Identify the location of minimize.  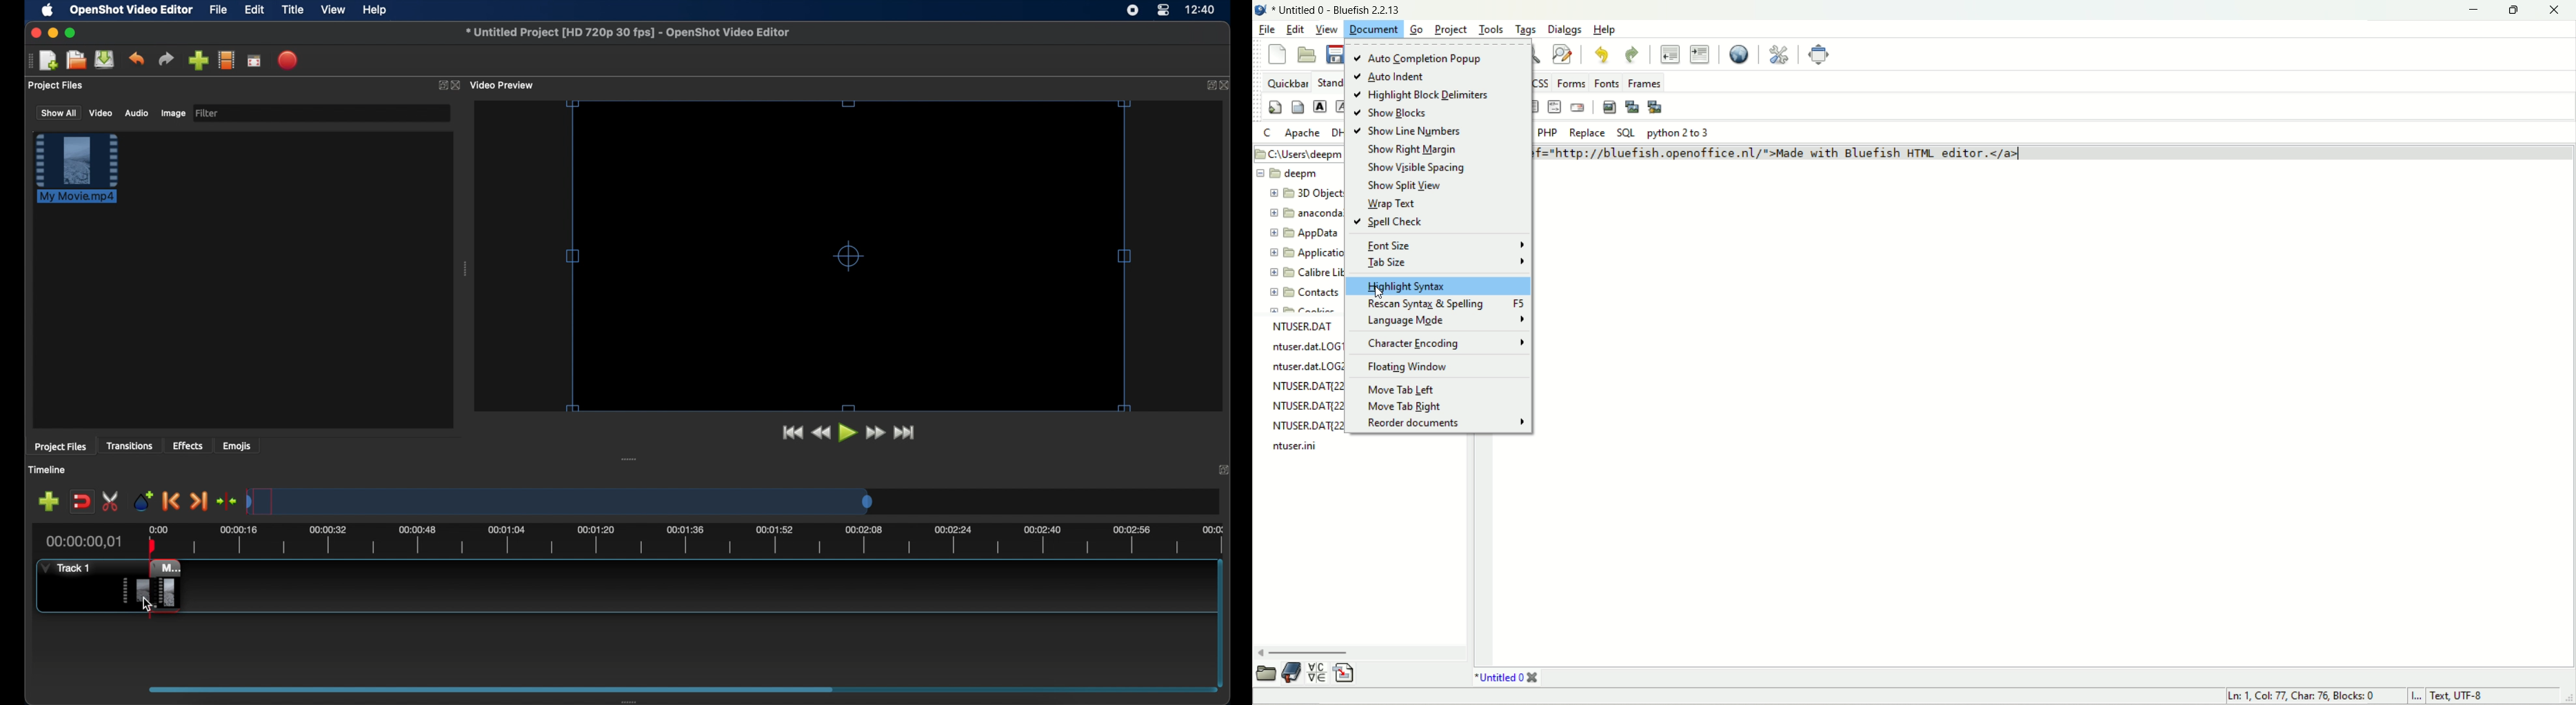
(53, 33).